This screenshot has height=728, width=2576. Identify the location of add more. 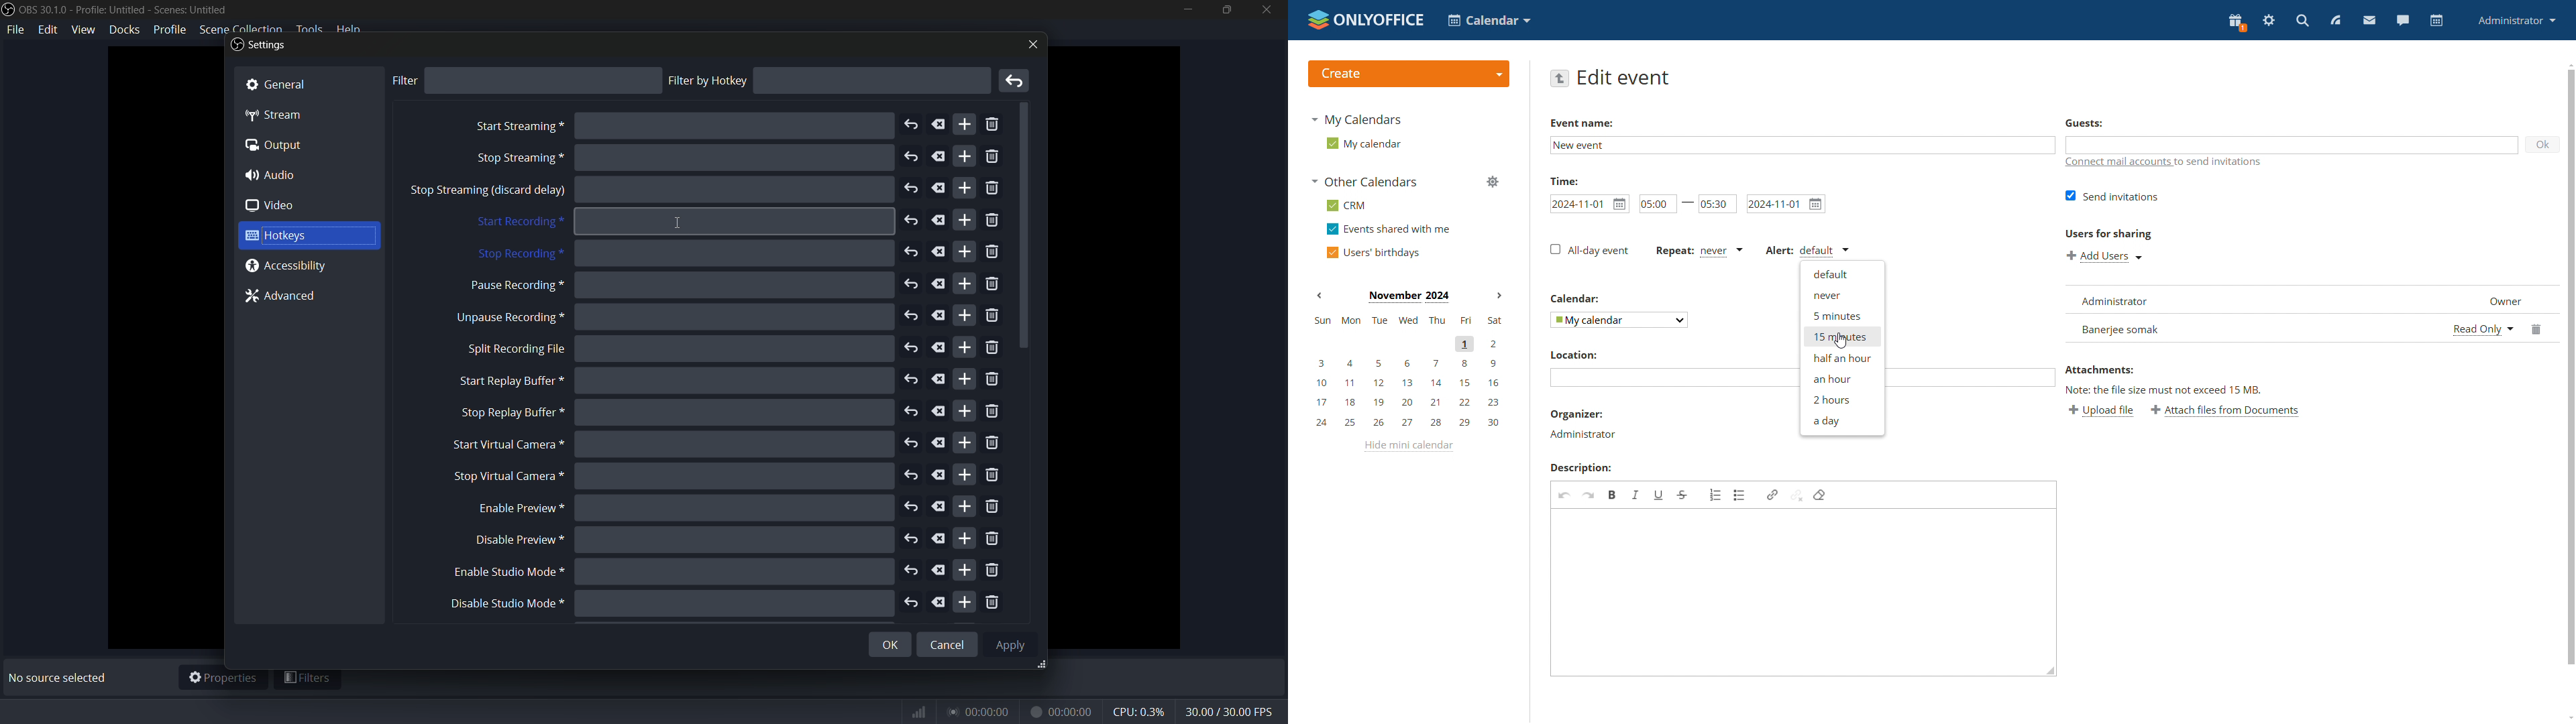
(965, 539).